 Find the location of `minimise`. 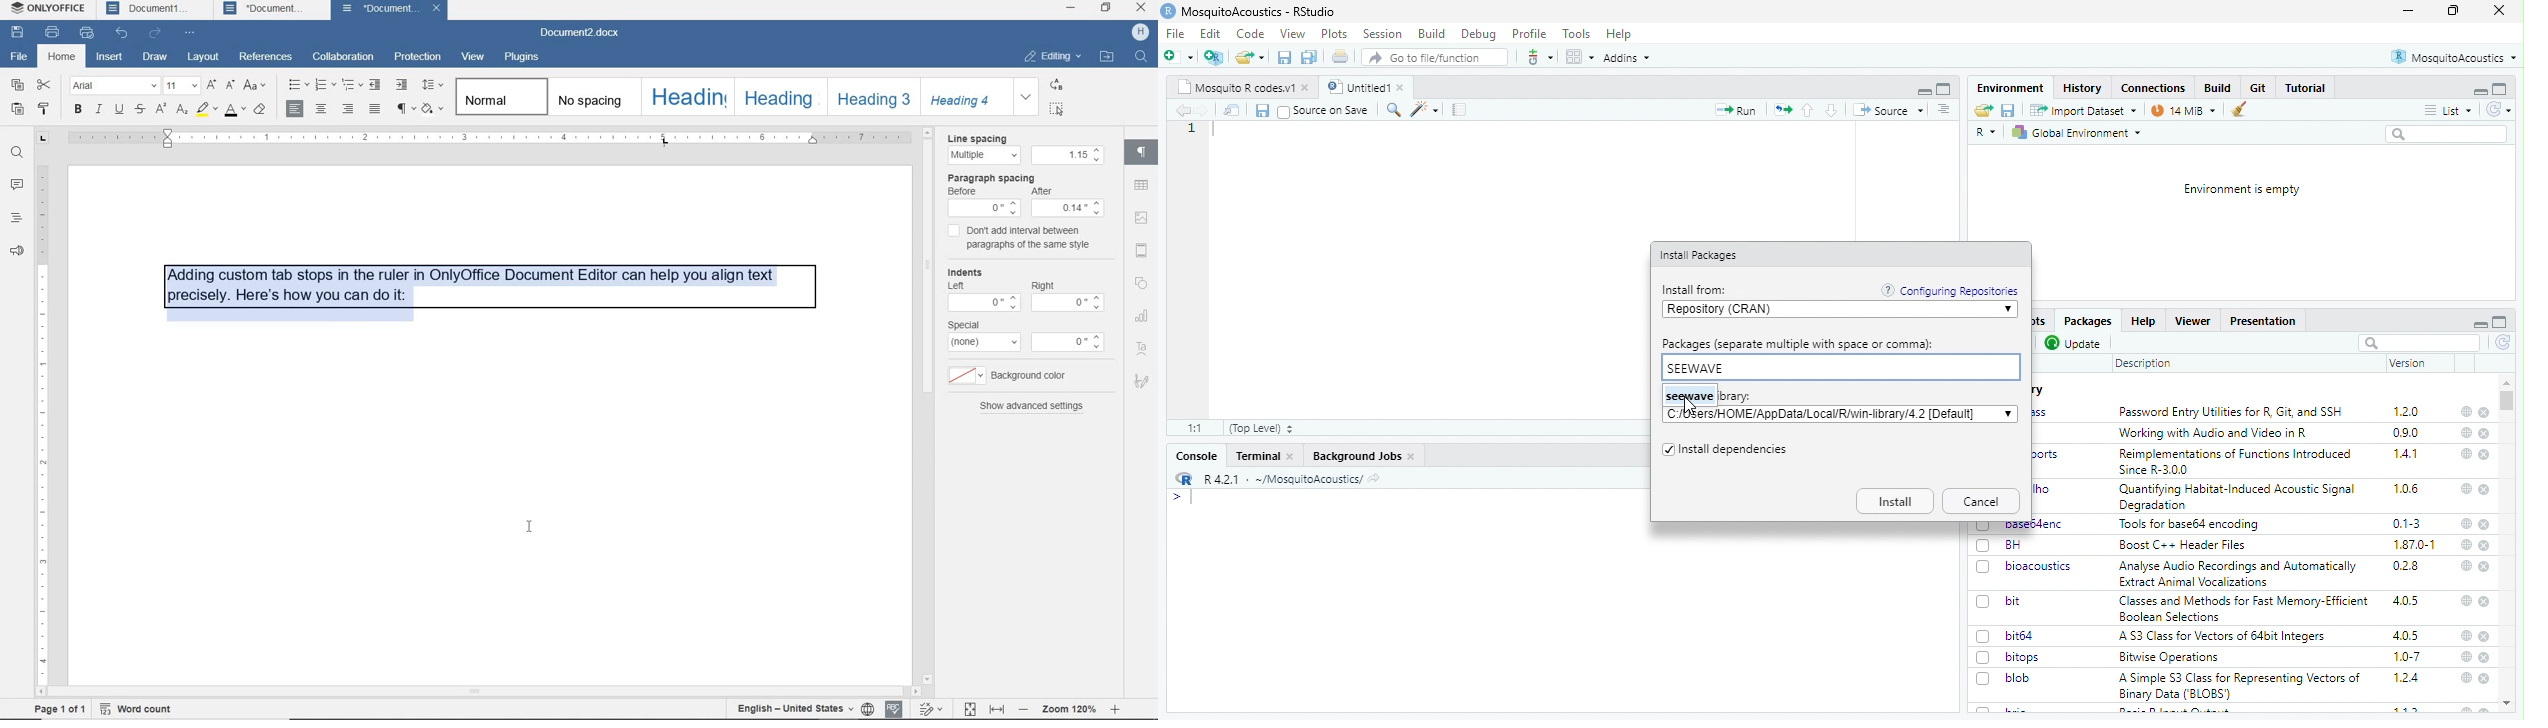

minimise is located at coordinates (2481, 92).